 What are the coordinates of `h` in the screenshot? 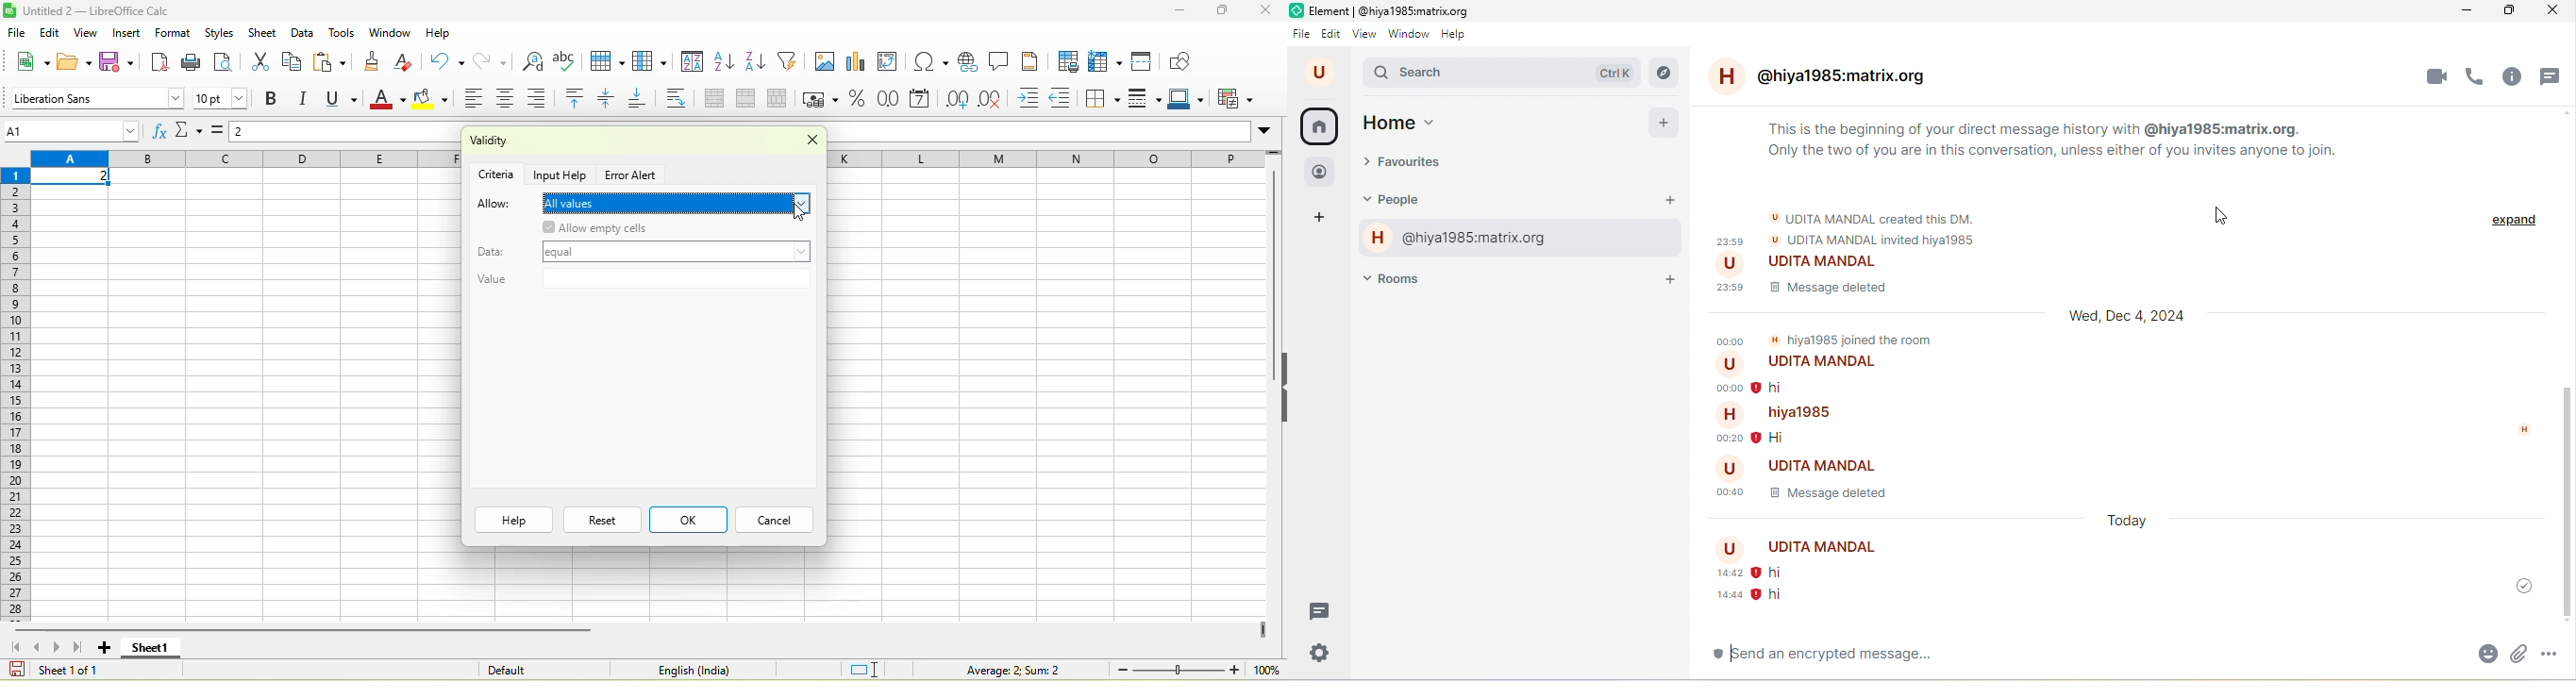 It's located at (2517, 430).